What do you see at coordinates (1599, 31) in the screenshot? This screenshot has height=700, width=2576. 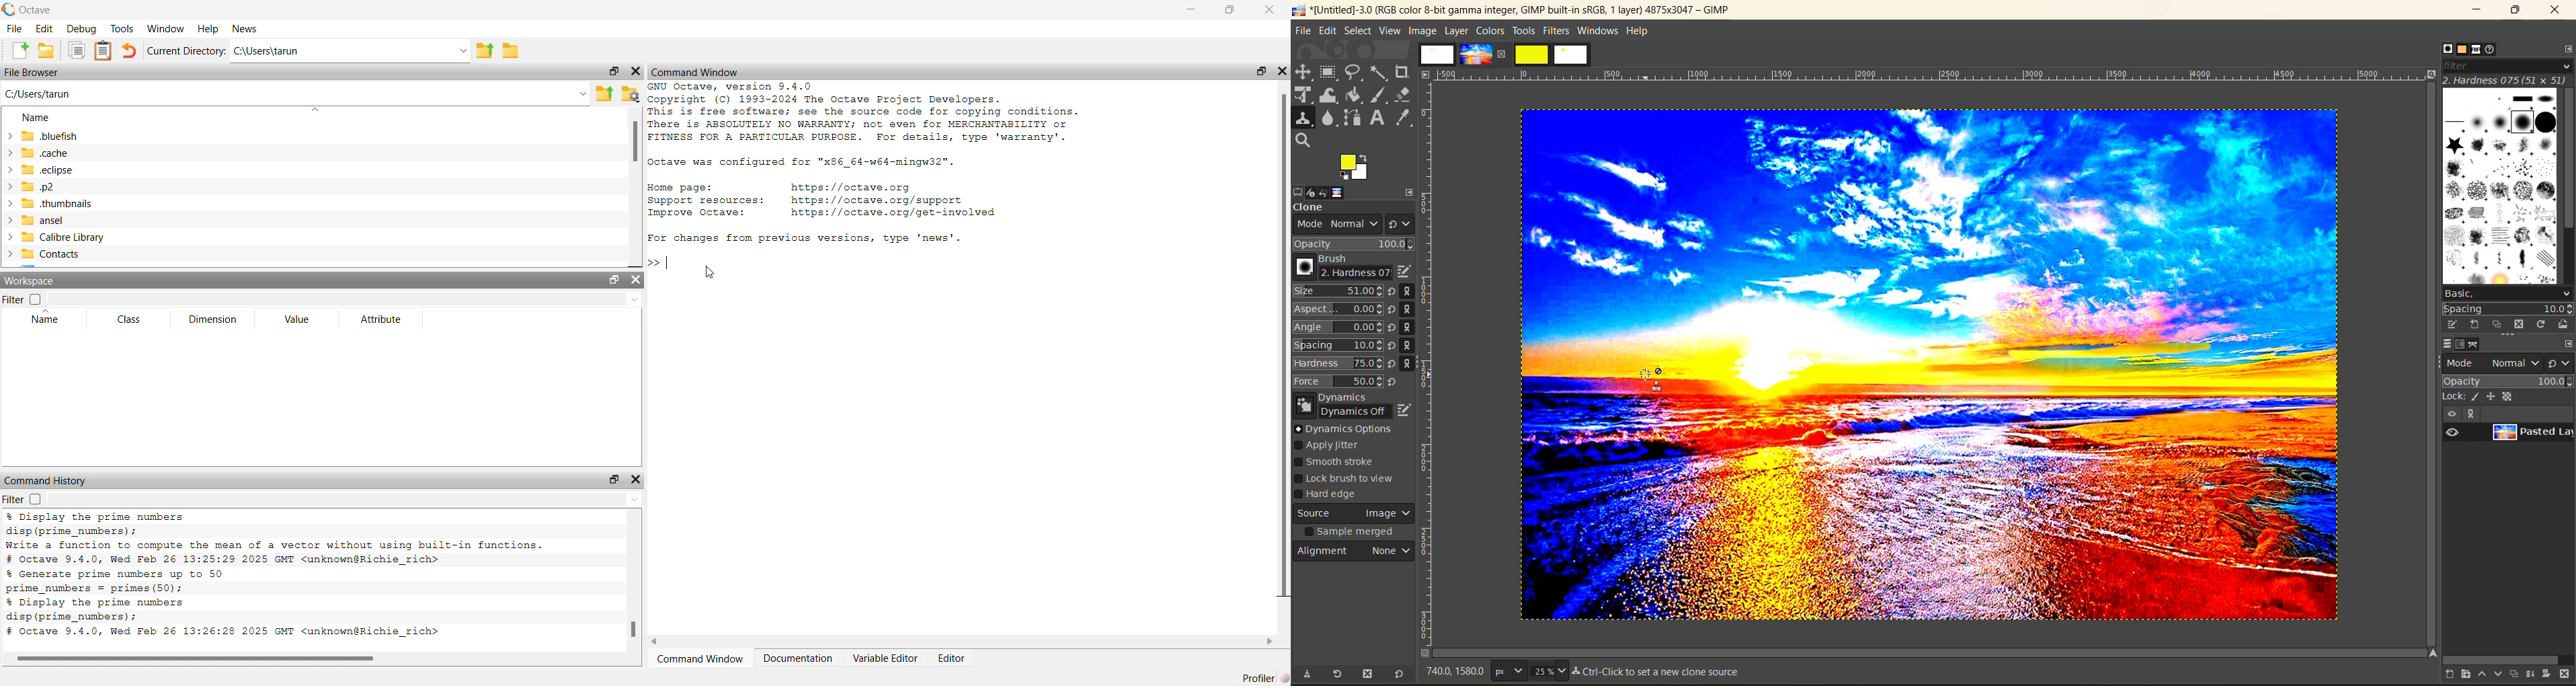 I see `windows` at bounding box center [1599, 31].